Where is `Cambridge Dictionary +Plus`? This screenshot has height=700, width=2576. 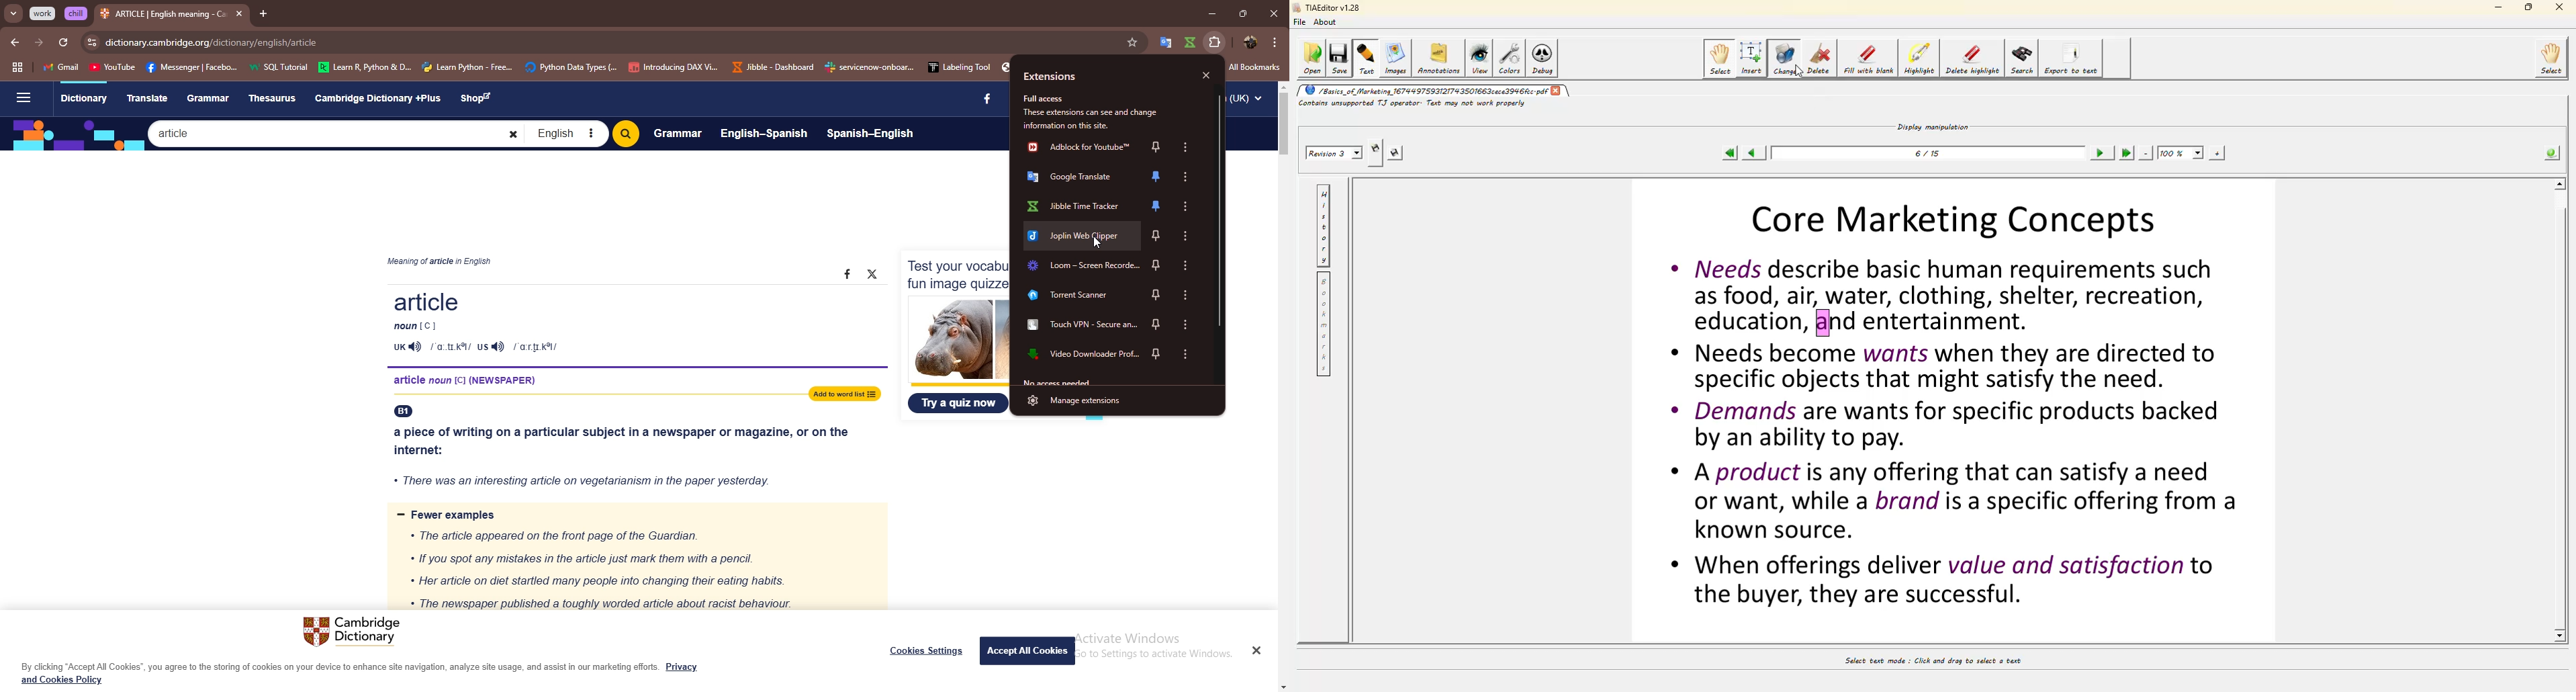
Cambridge Dictionary +Plus is located at coordinates (379, 98).